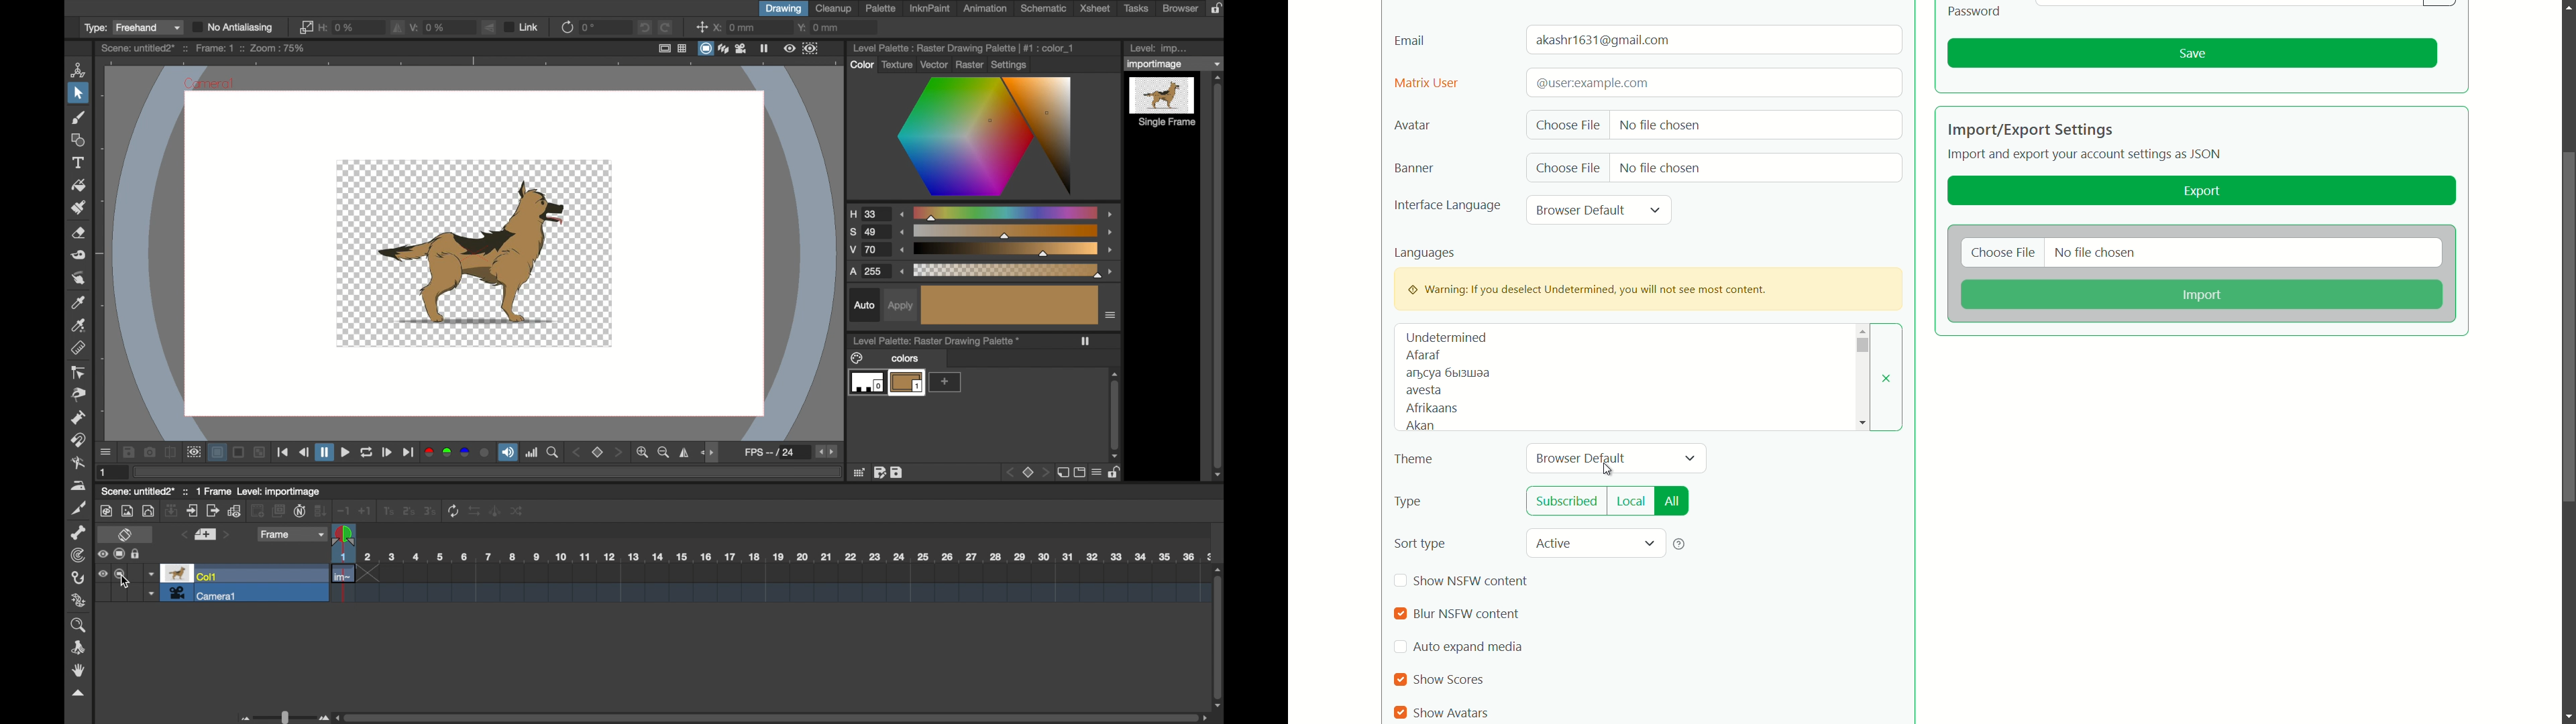 The width and height of the screenshot is (2576, 728). Describe the element at coordinates (292, 534) in the screenshot. I see `frame` at that location.